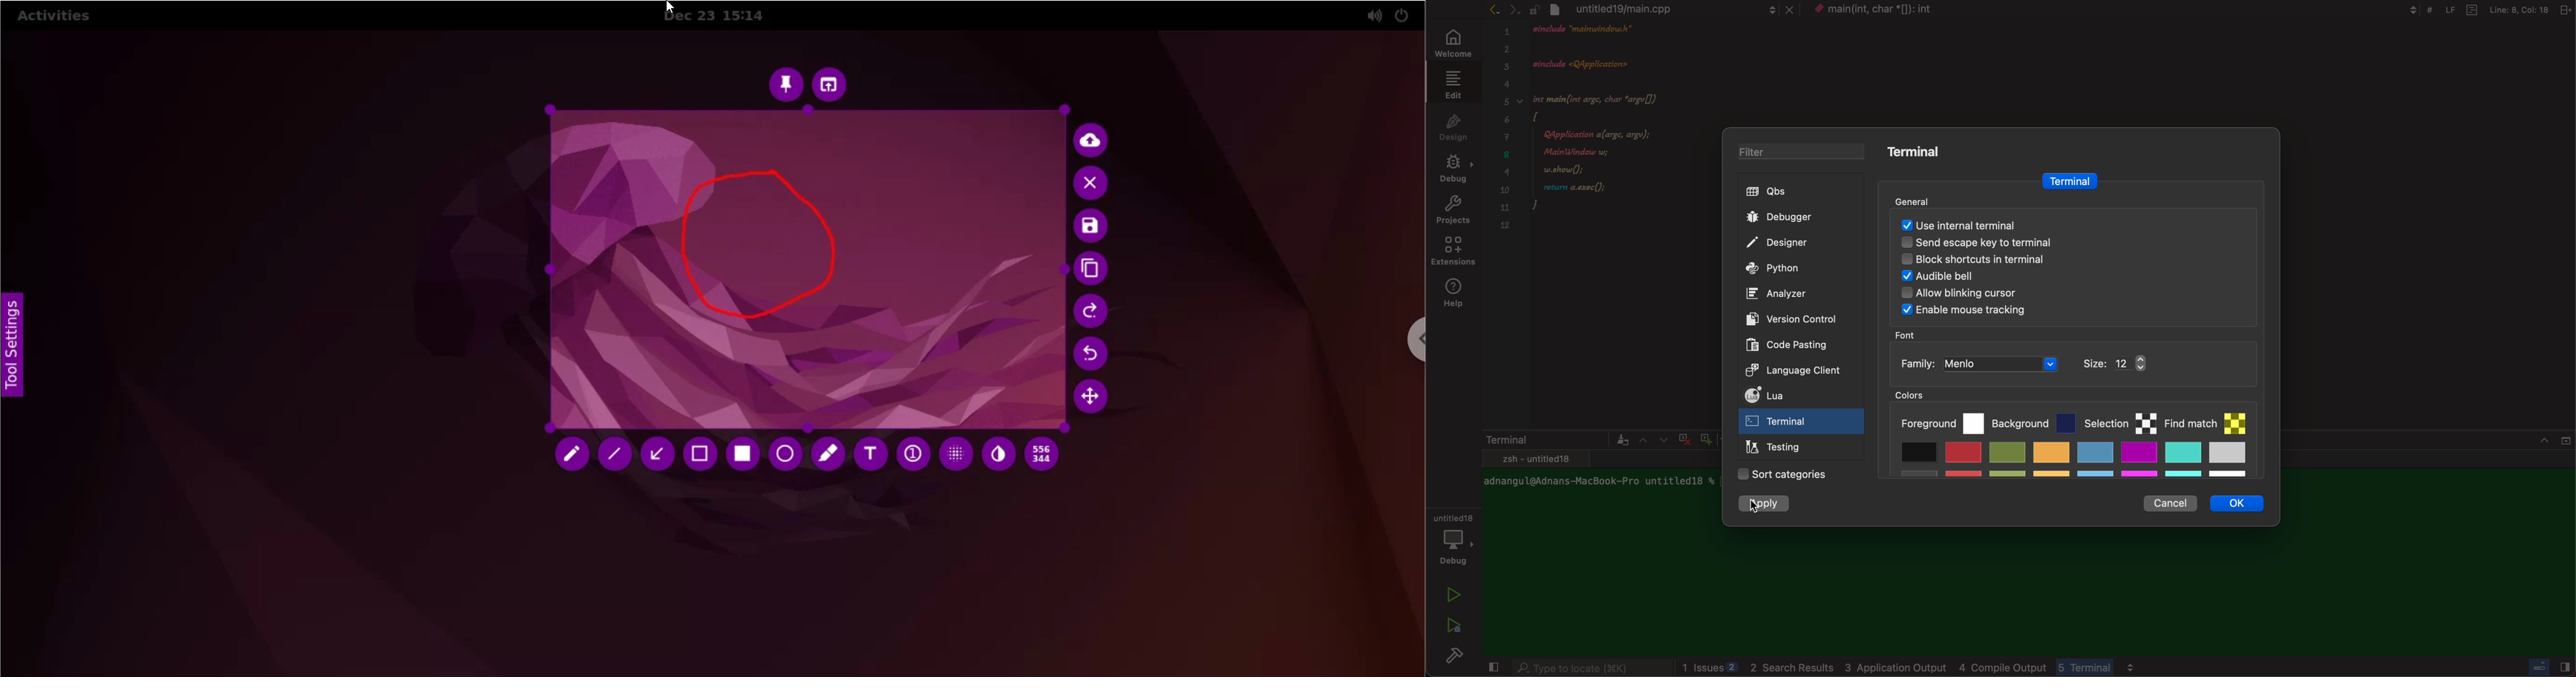 This screenshot has width=2576, height=700. What do you see at coordinates (1968, 668) in the screenshot?
I see `logs` at bounding box center [1968, 668].